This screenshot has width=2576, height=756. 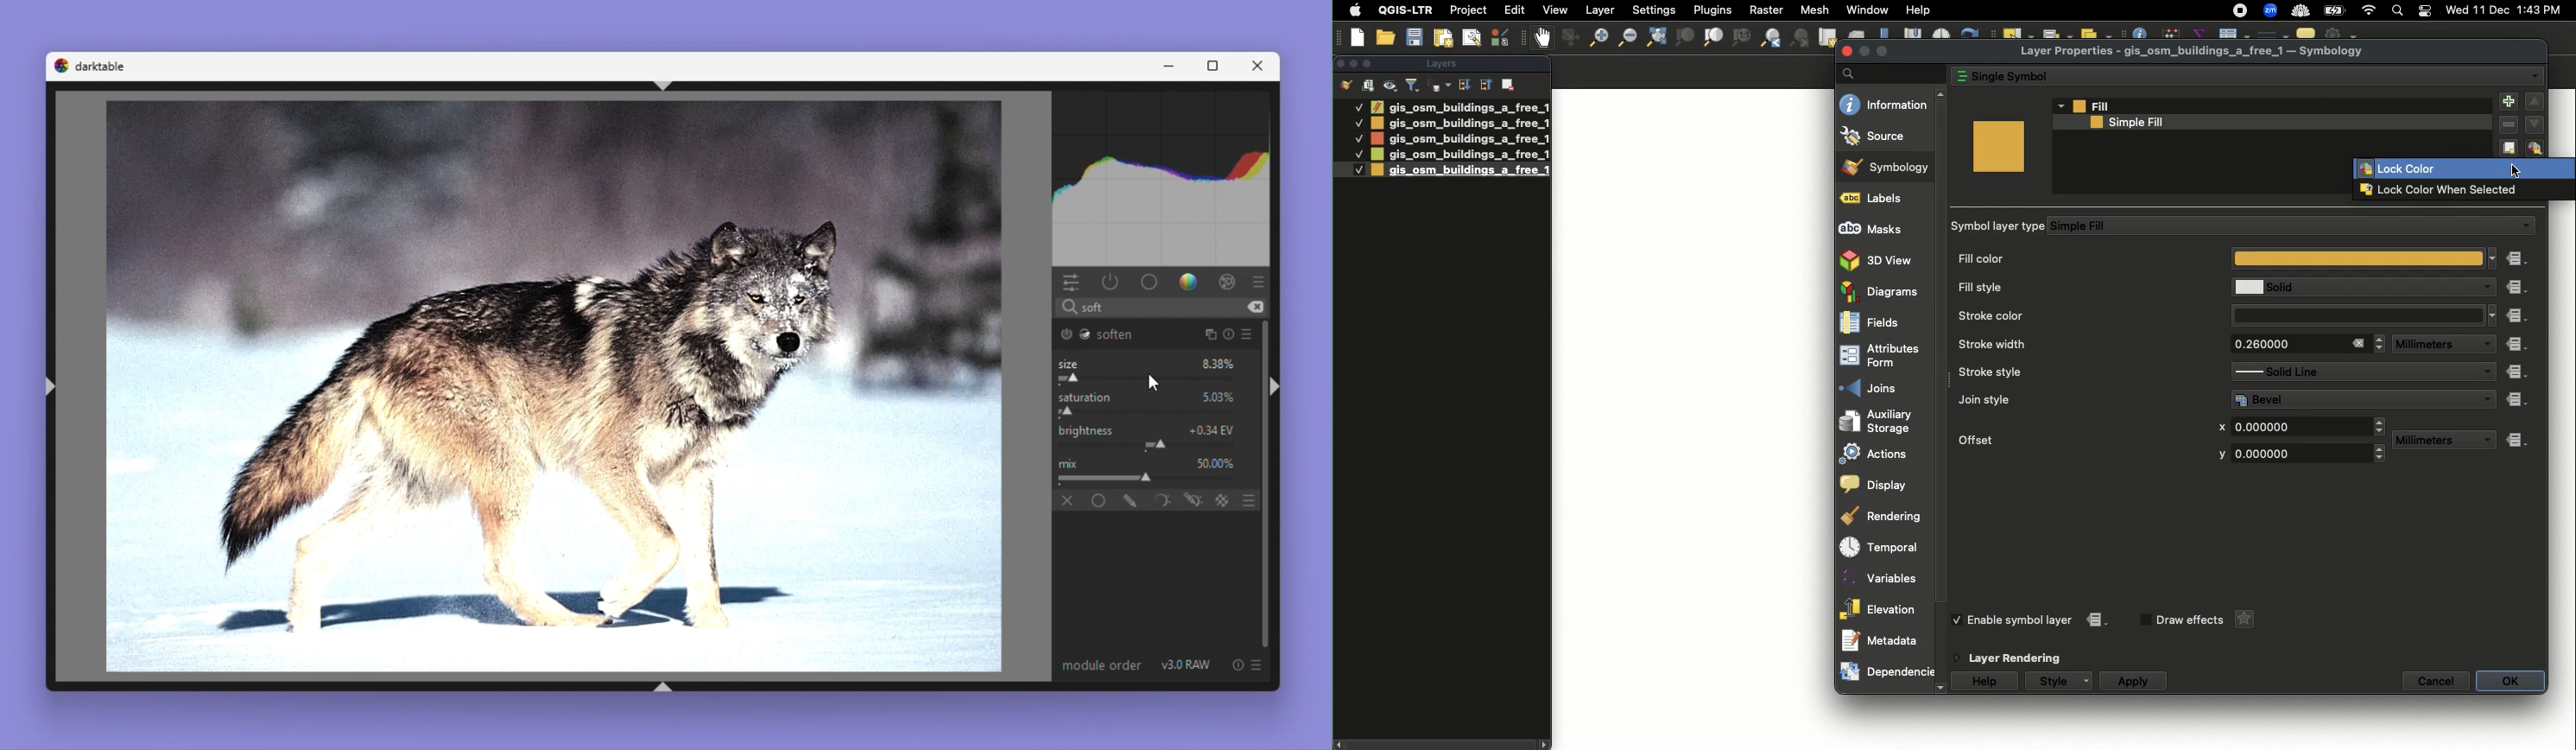 I want to click on , so click(x=2303, y=12).